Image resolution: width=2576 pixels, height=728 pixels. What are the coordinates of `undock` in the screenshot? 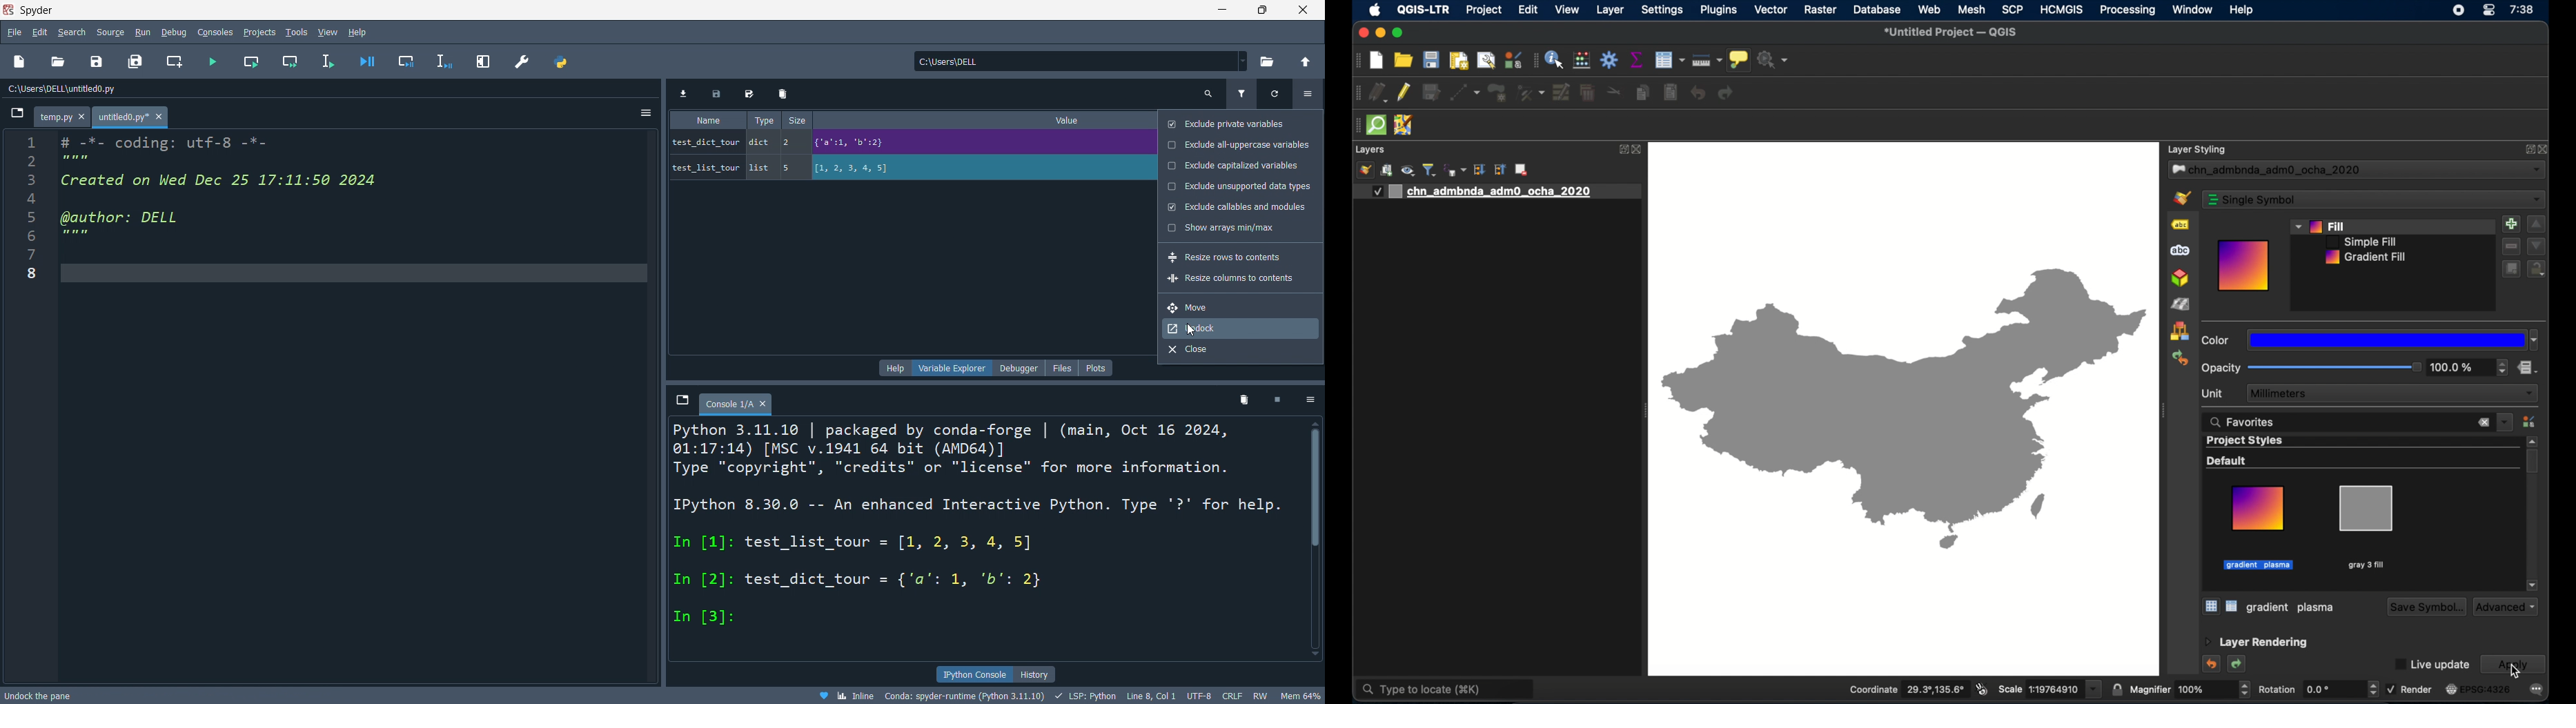 It's located at (1237, 329).